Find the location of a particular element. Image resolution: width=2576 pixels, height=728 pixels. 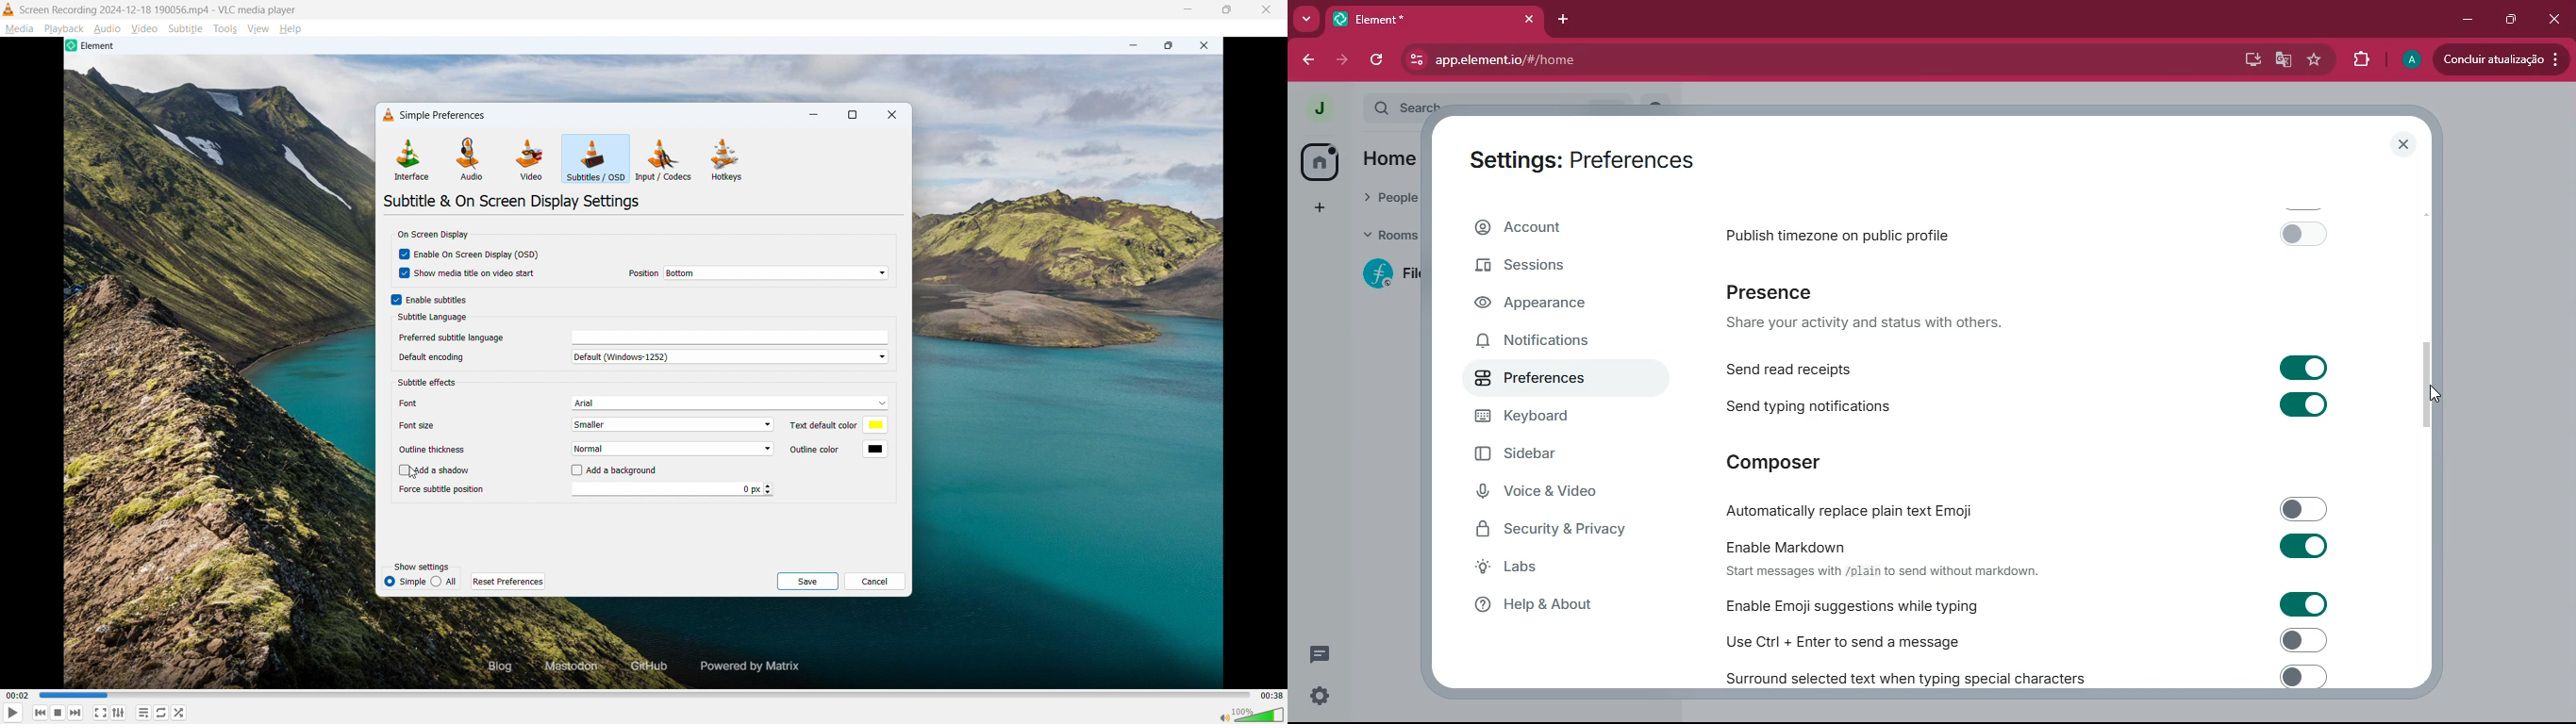

minimise dialogue box  is located at coordinates (814, 115).